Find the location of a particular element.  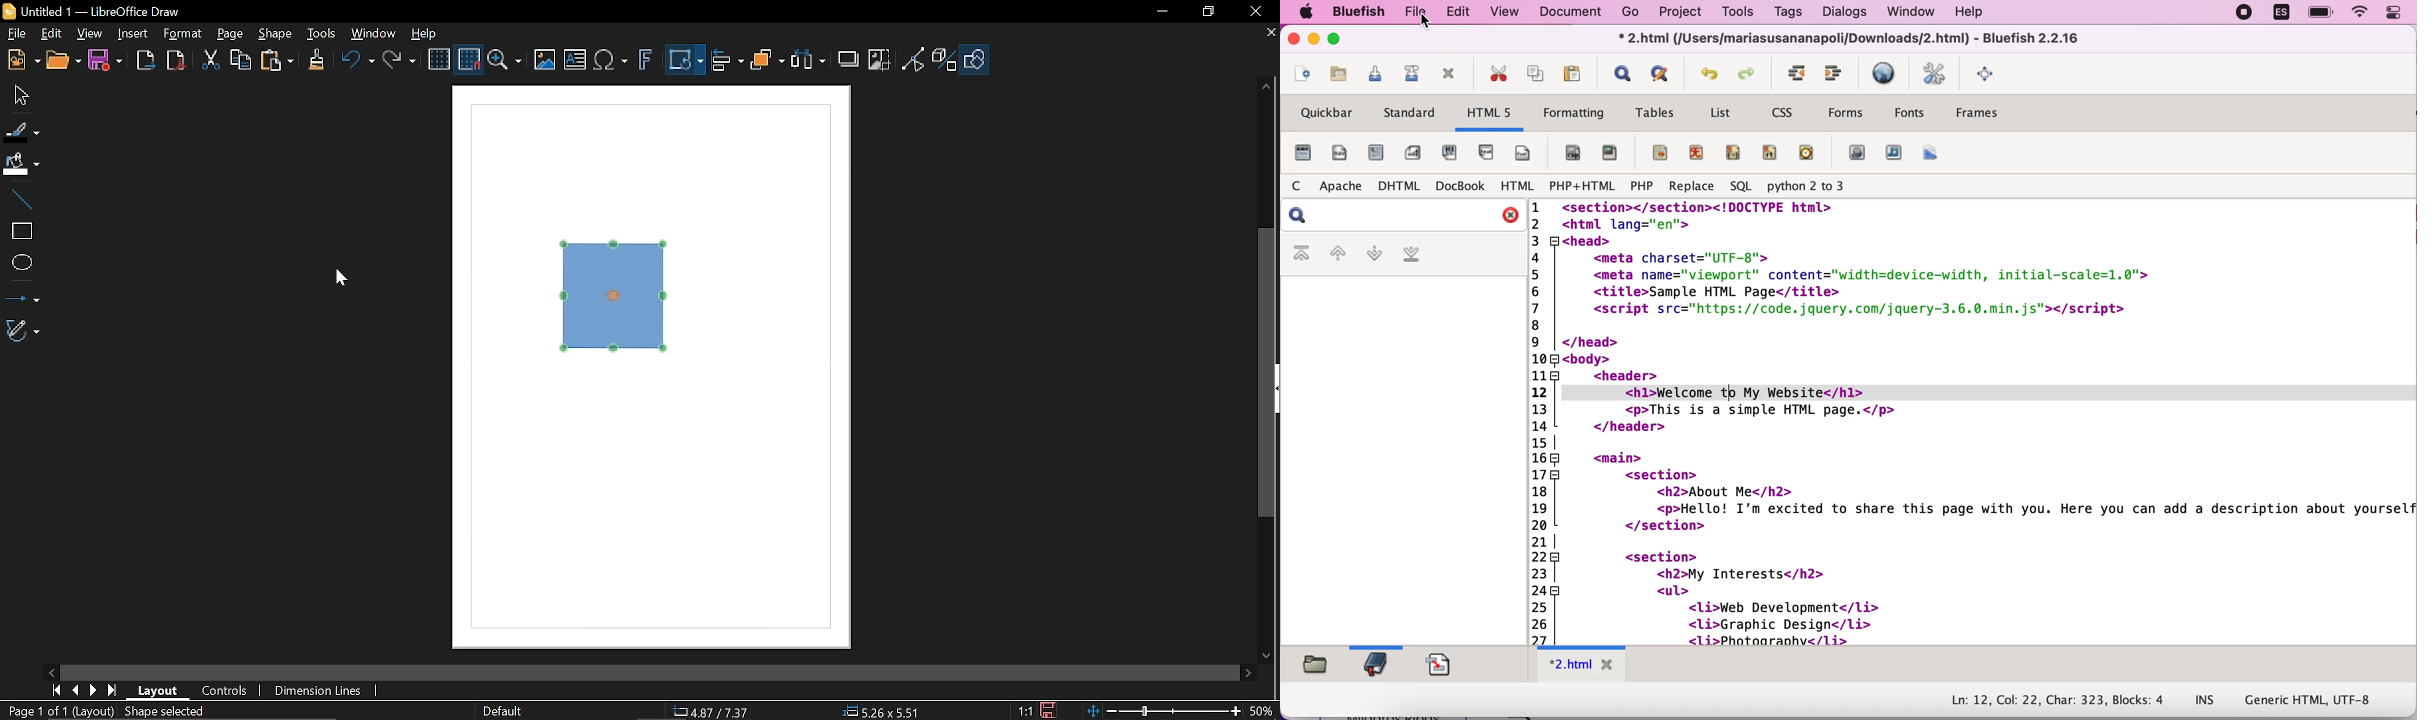

Fill line is located at coordinates (22, 129).